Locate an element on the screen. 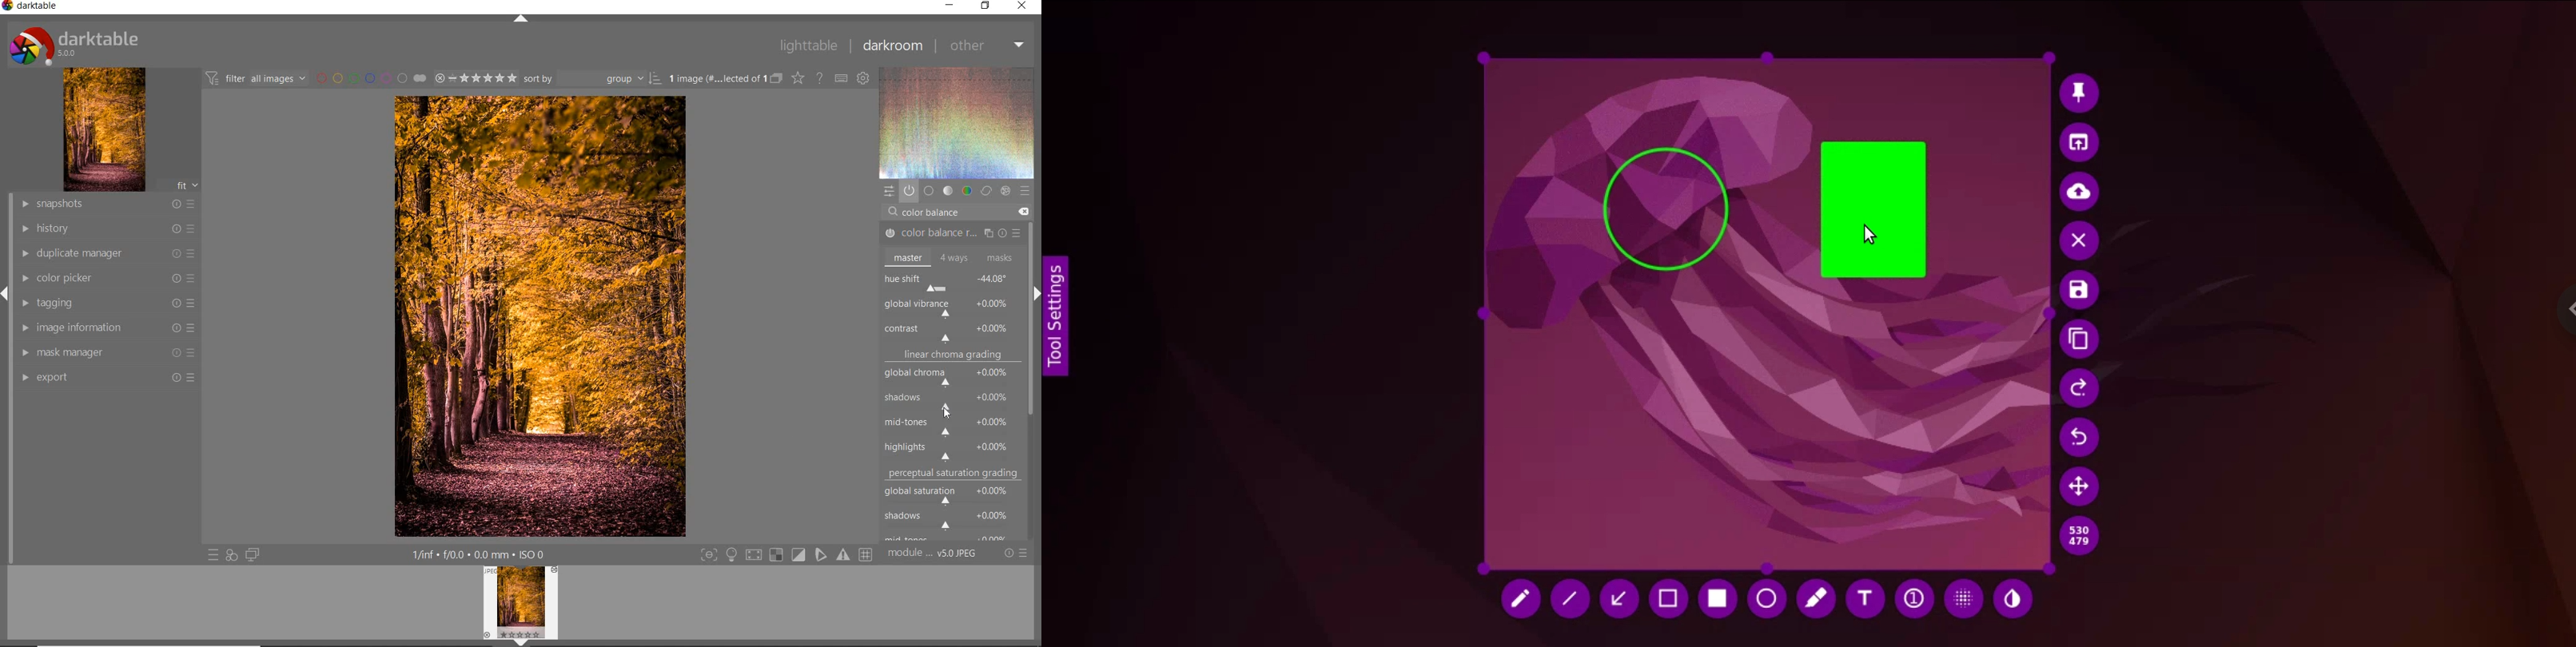  COLOR BALANCE is located at coordinates (935, 213).